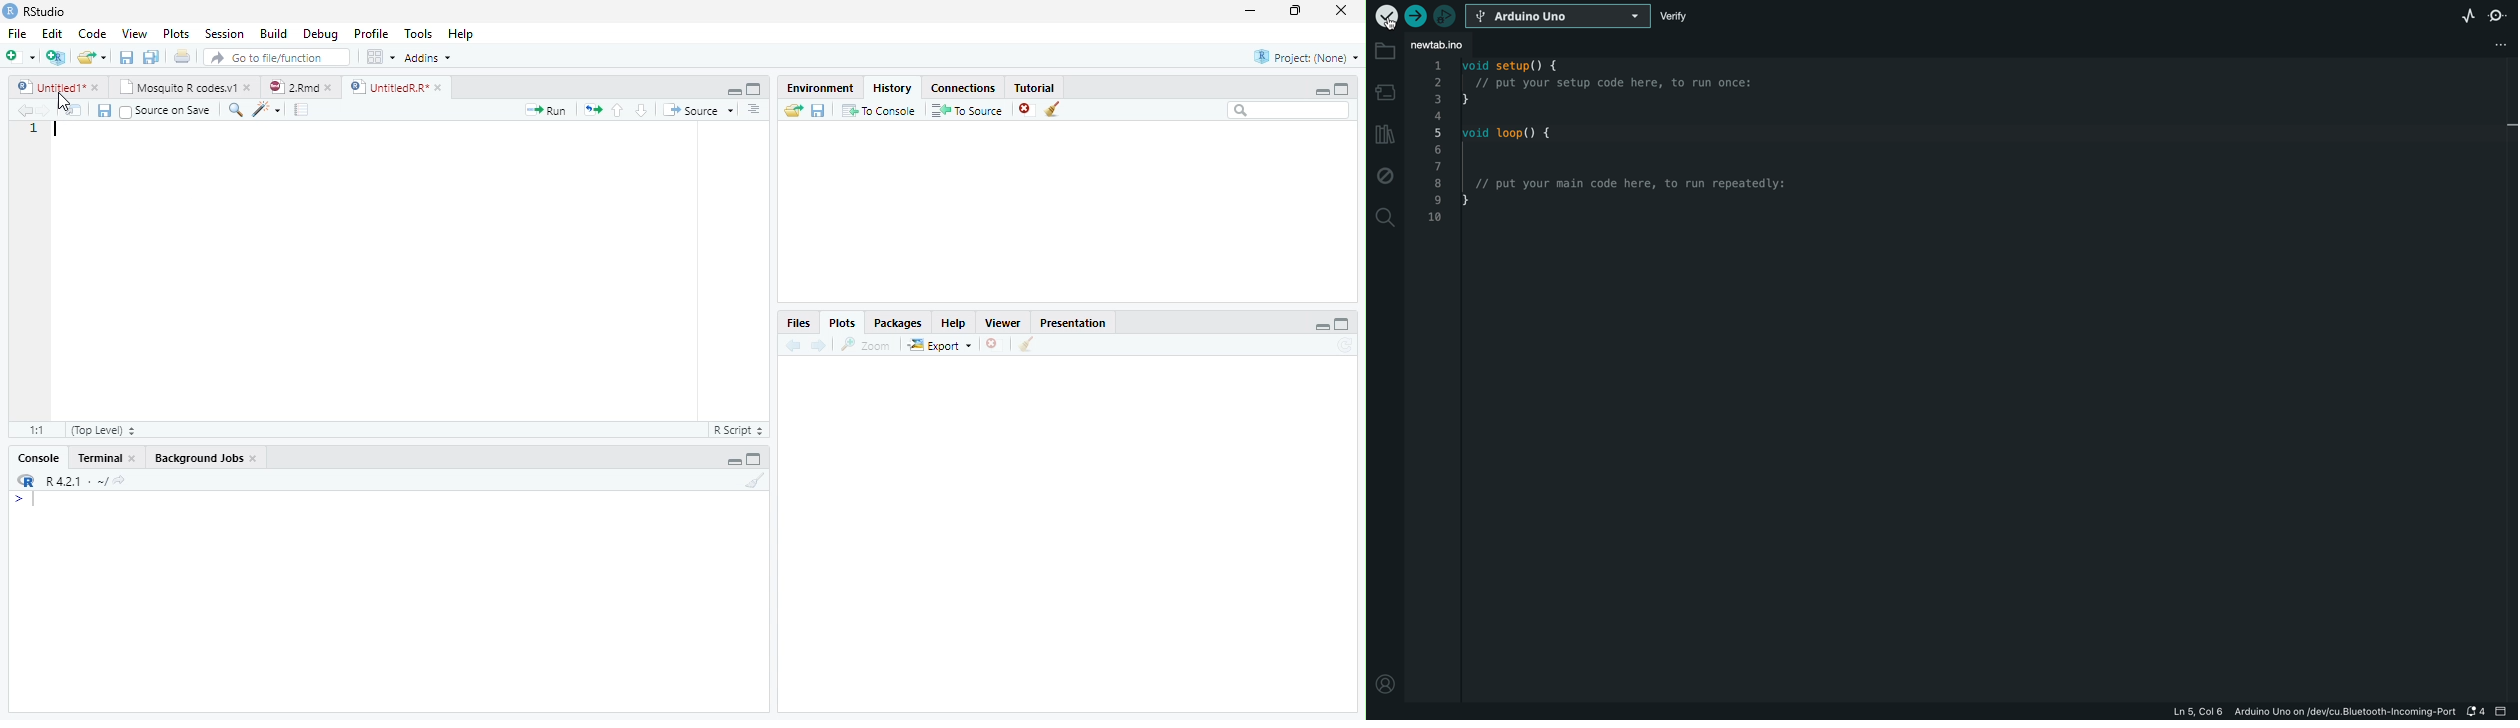 Image resolution: width=2520 pixels, height=728 pixels. I want to click on R 4.2.1 . ~/, so click(76, 480).